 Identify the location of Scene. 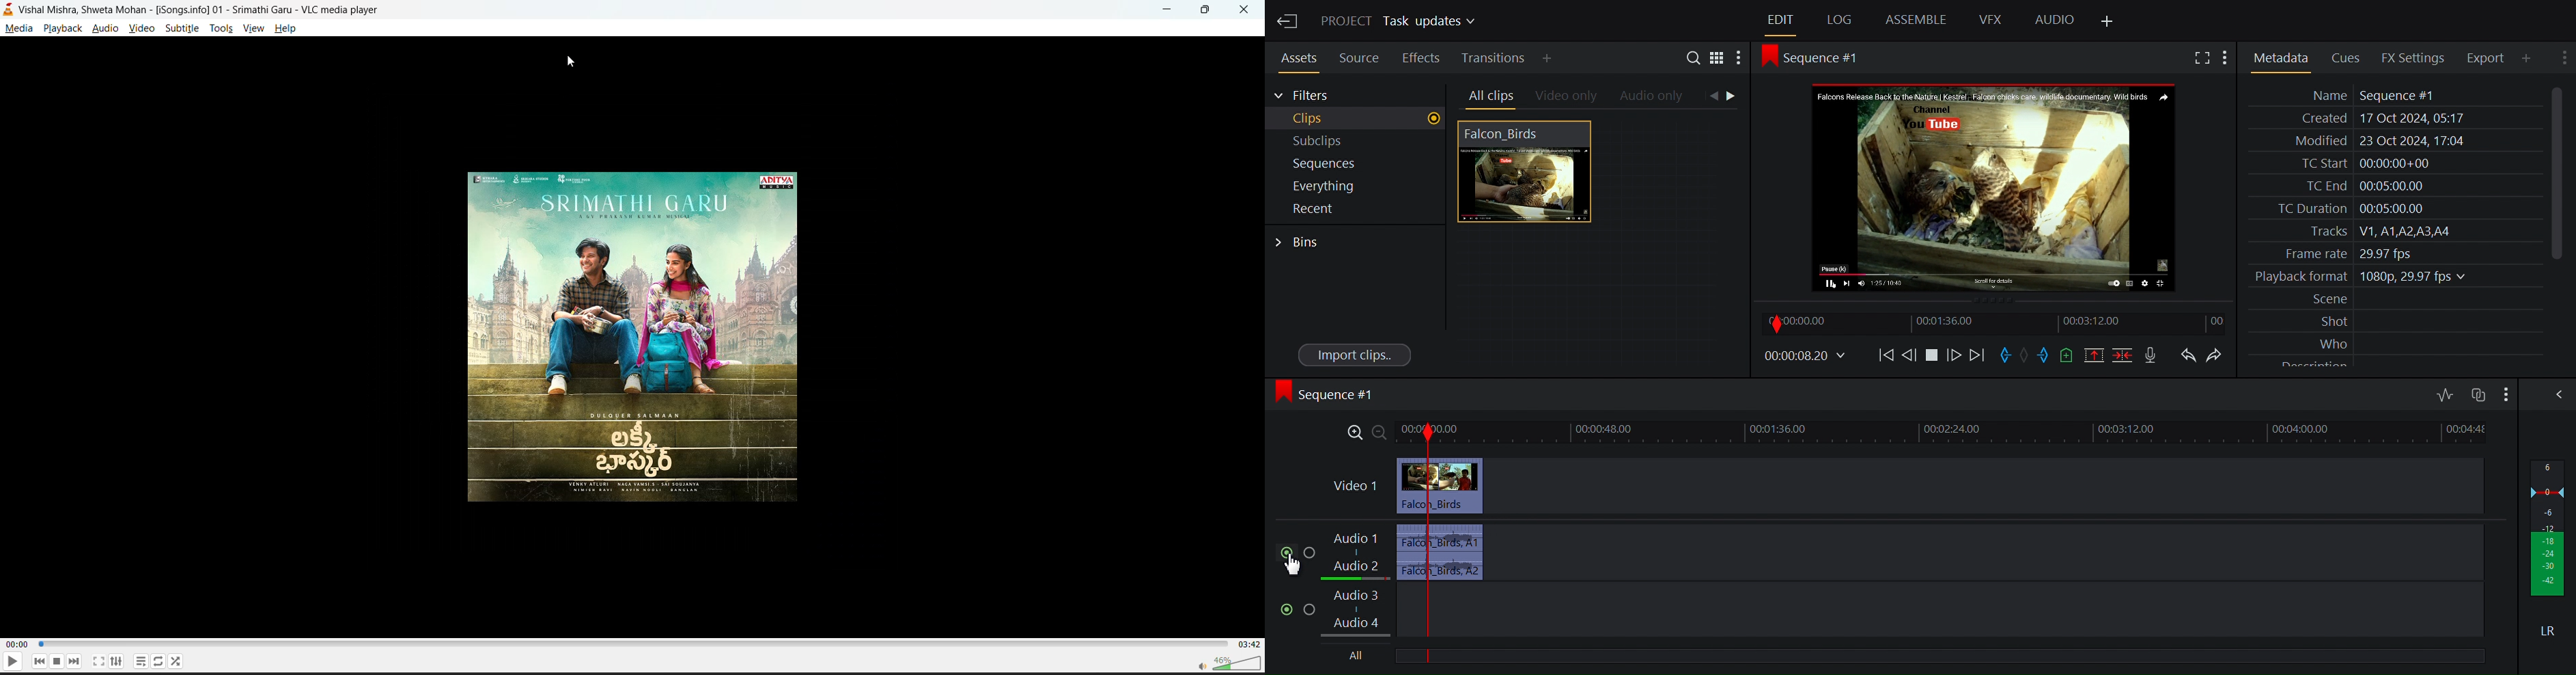
(2397, 299).